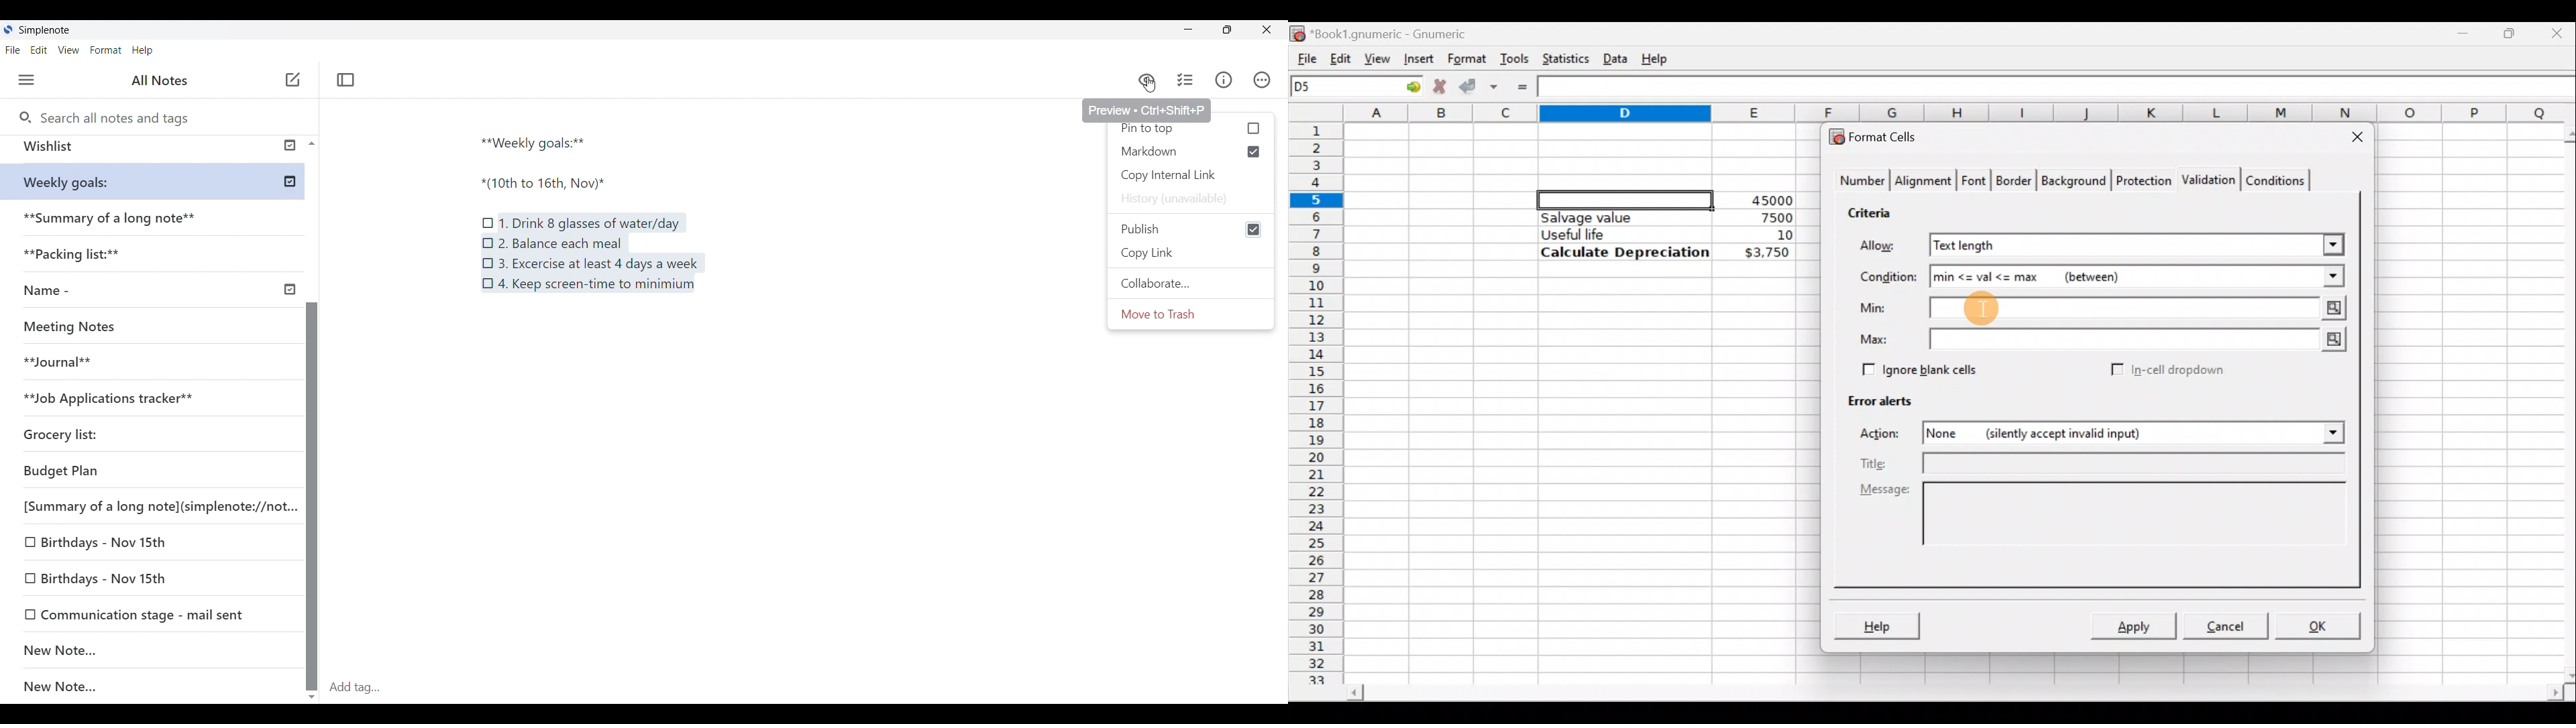 The image size is (2576, 728). What do you see at coordinates (113, 221) in the screenshot?
I see `**Summary of a long note**` at bounding box center [113, 221].